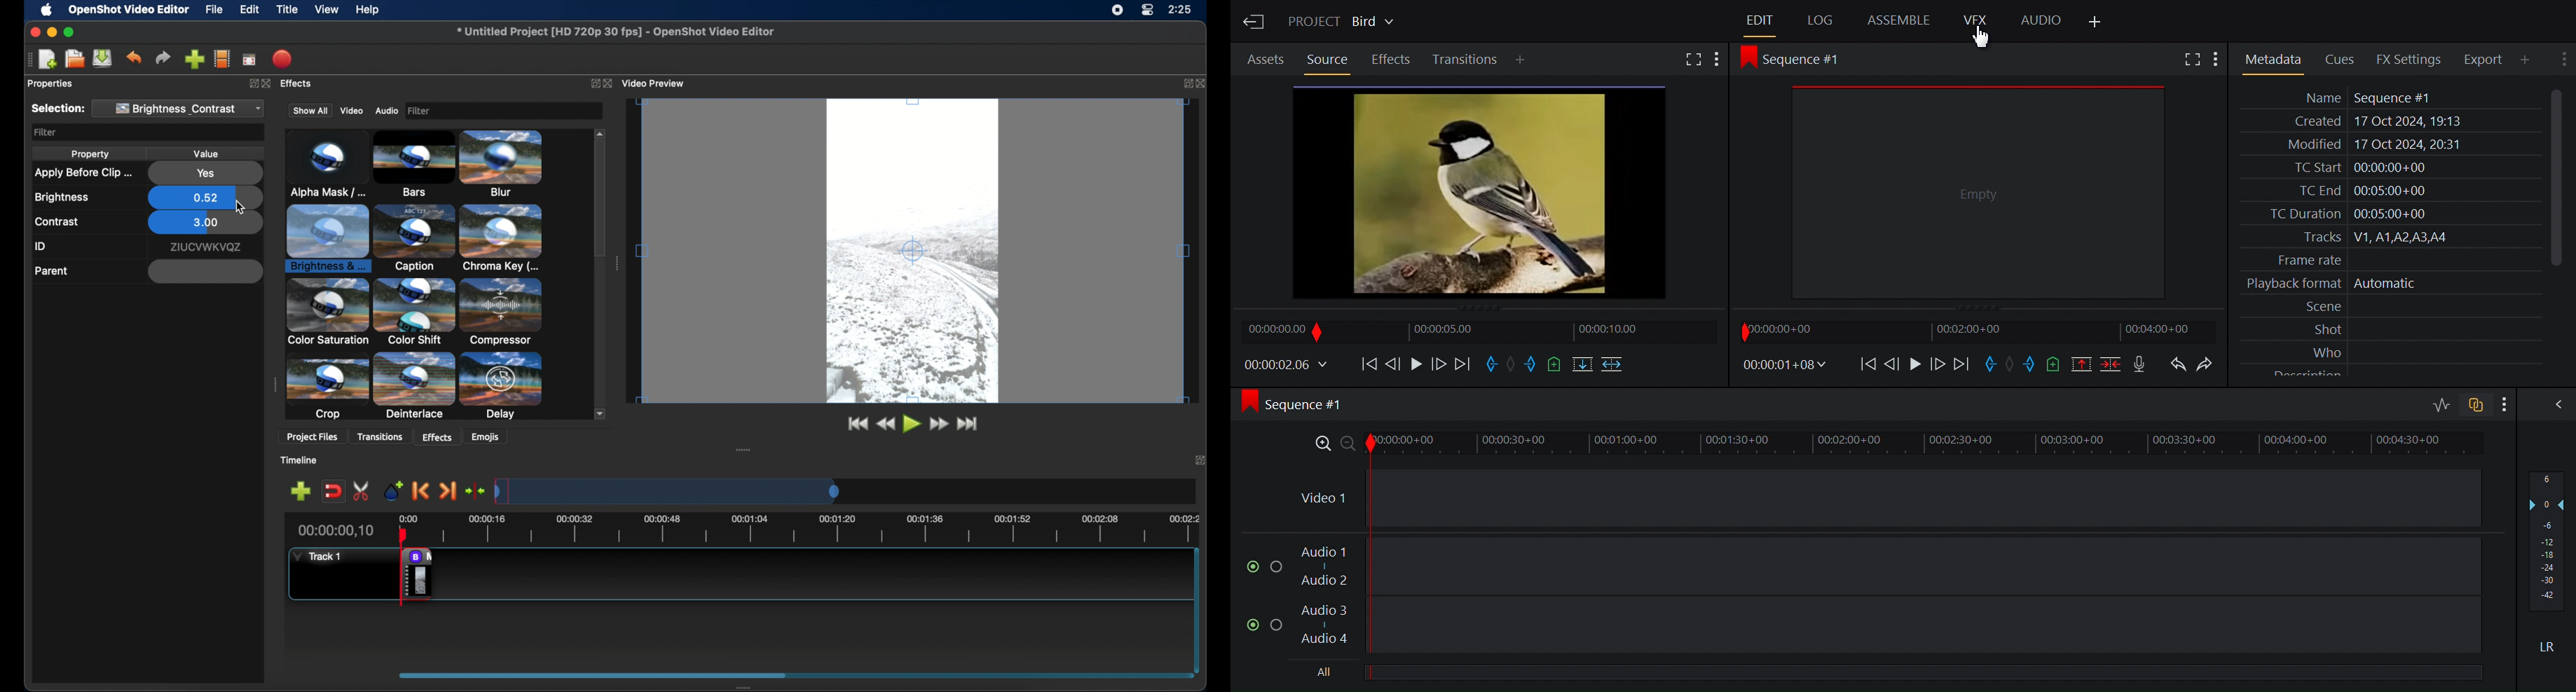 This screenshot has height=700, width=2576. Describe the element at coordinates (2476, 404) in the screenshot. I see `Toggle audio track sync` at that location.